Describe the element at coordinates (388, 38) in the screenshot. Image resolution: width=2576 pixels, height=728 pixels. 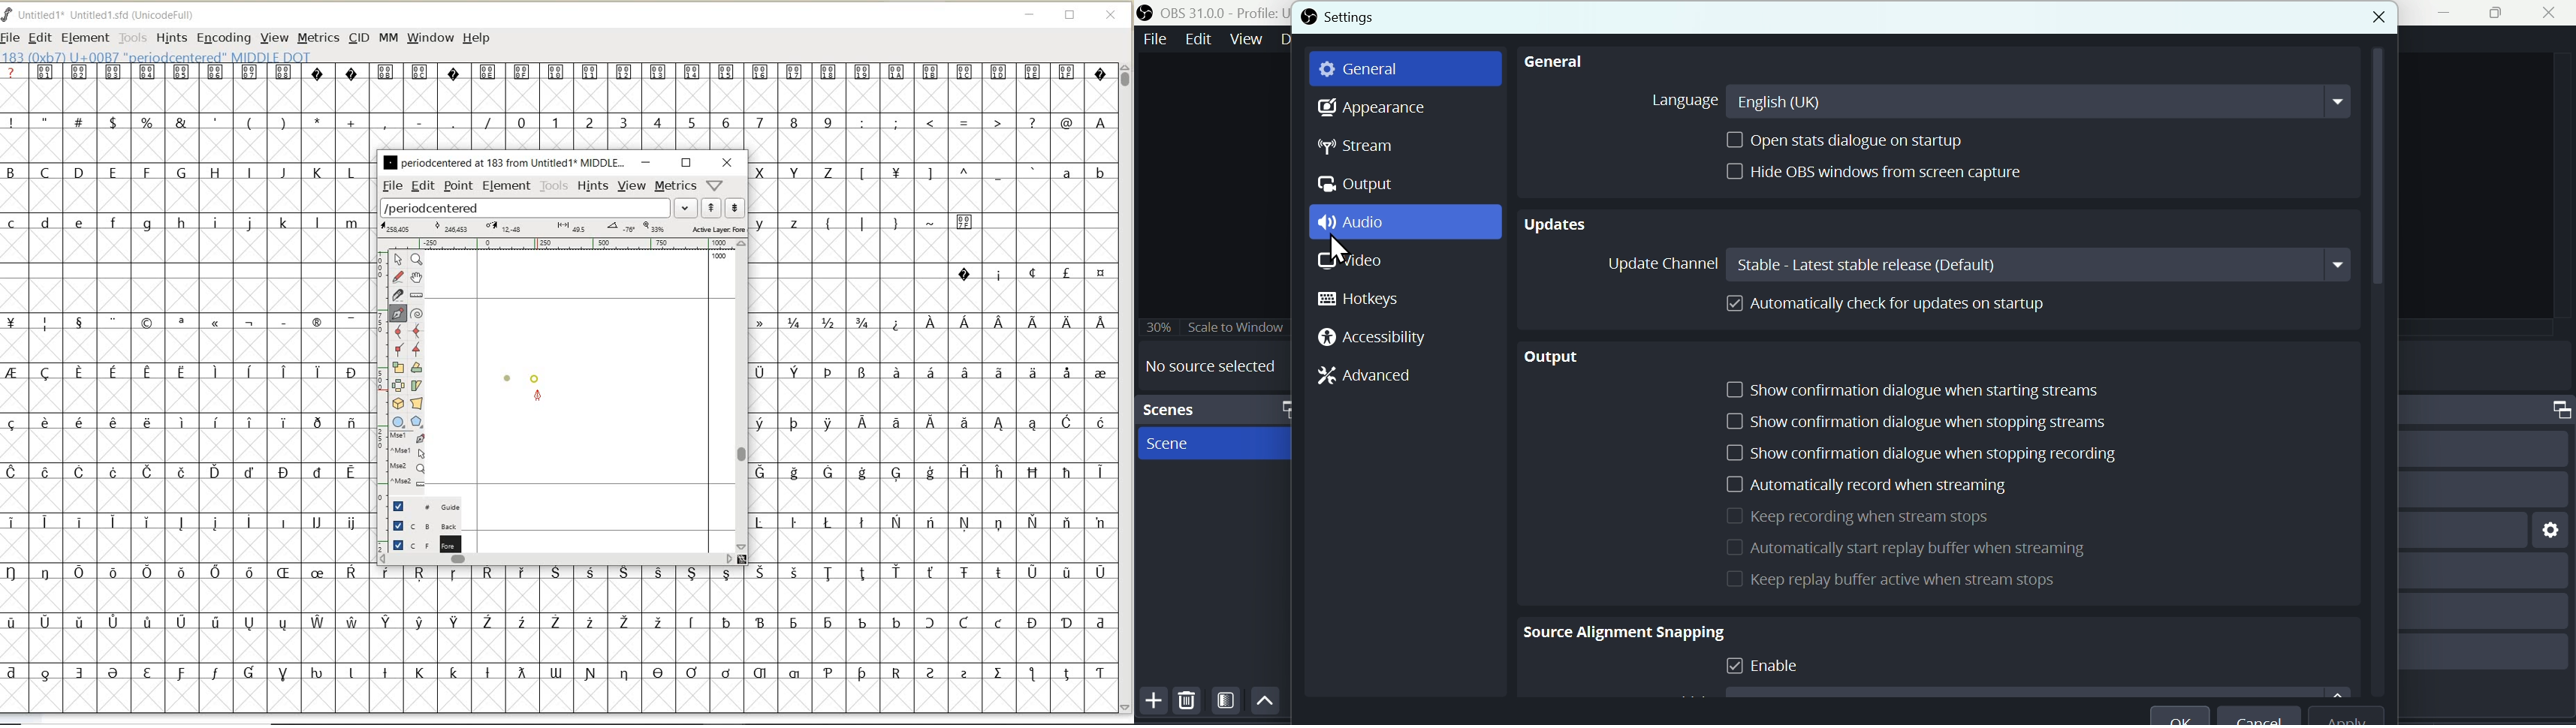
I see `MM` at that location.